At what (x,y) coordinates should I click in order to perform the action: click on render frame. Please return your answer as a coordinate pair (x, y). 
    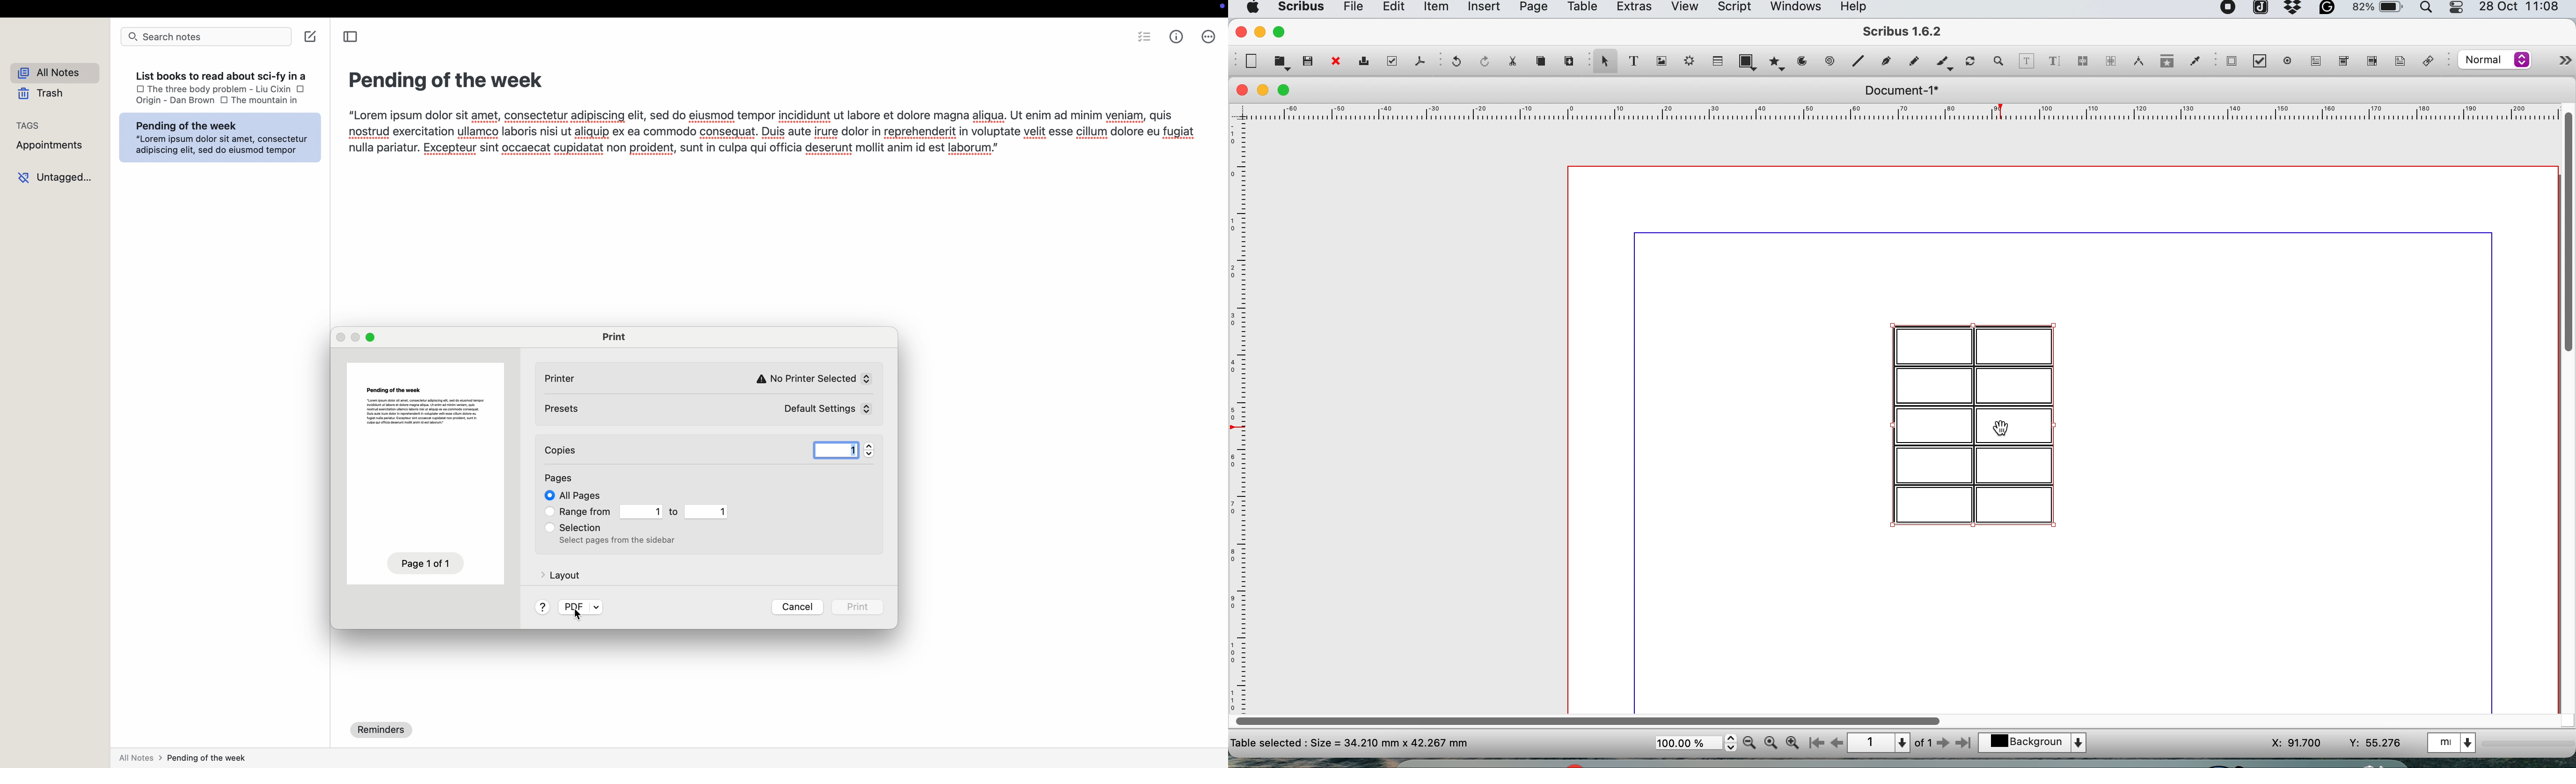
    Looking at the image, I should click on (1686, 61).